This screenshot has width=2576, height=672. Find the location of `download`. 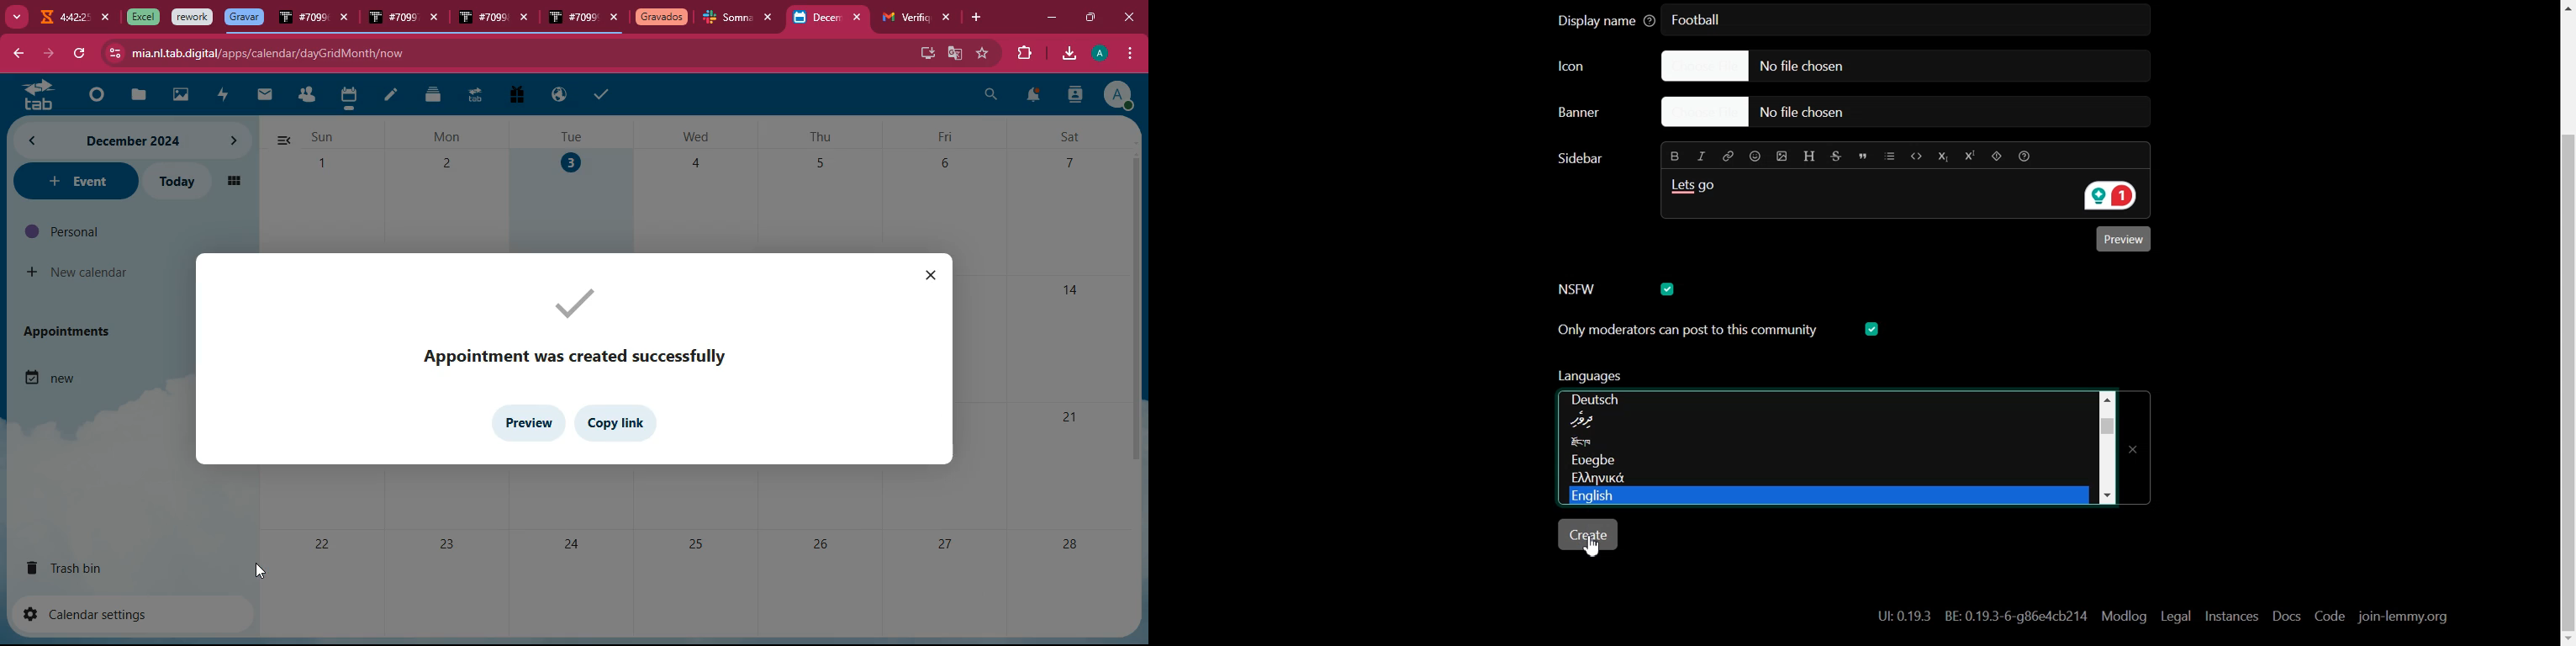

download is located at coordinates (1068, 55).